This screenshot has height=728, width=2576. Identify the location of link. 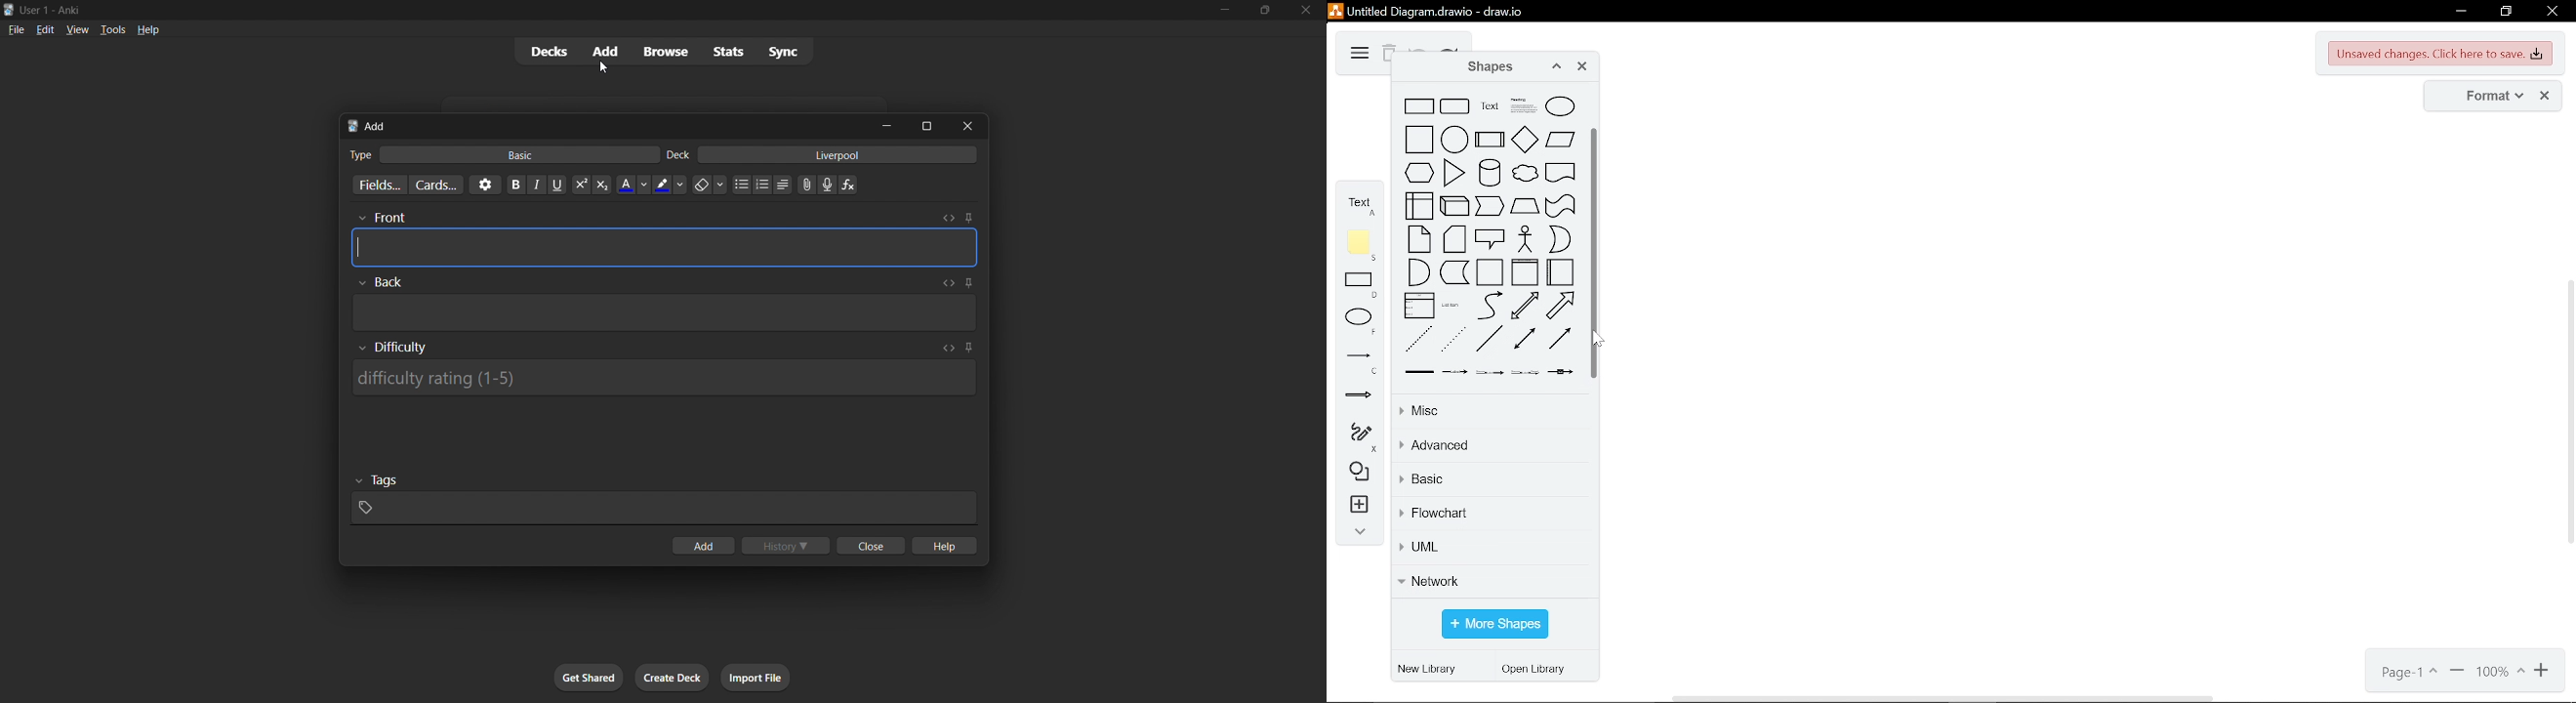
(805, 186).